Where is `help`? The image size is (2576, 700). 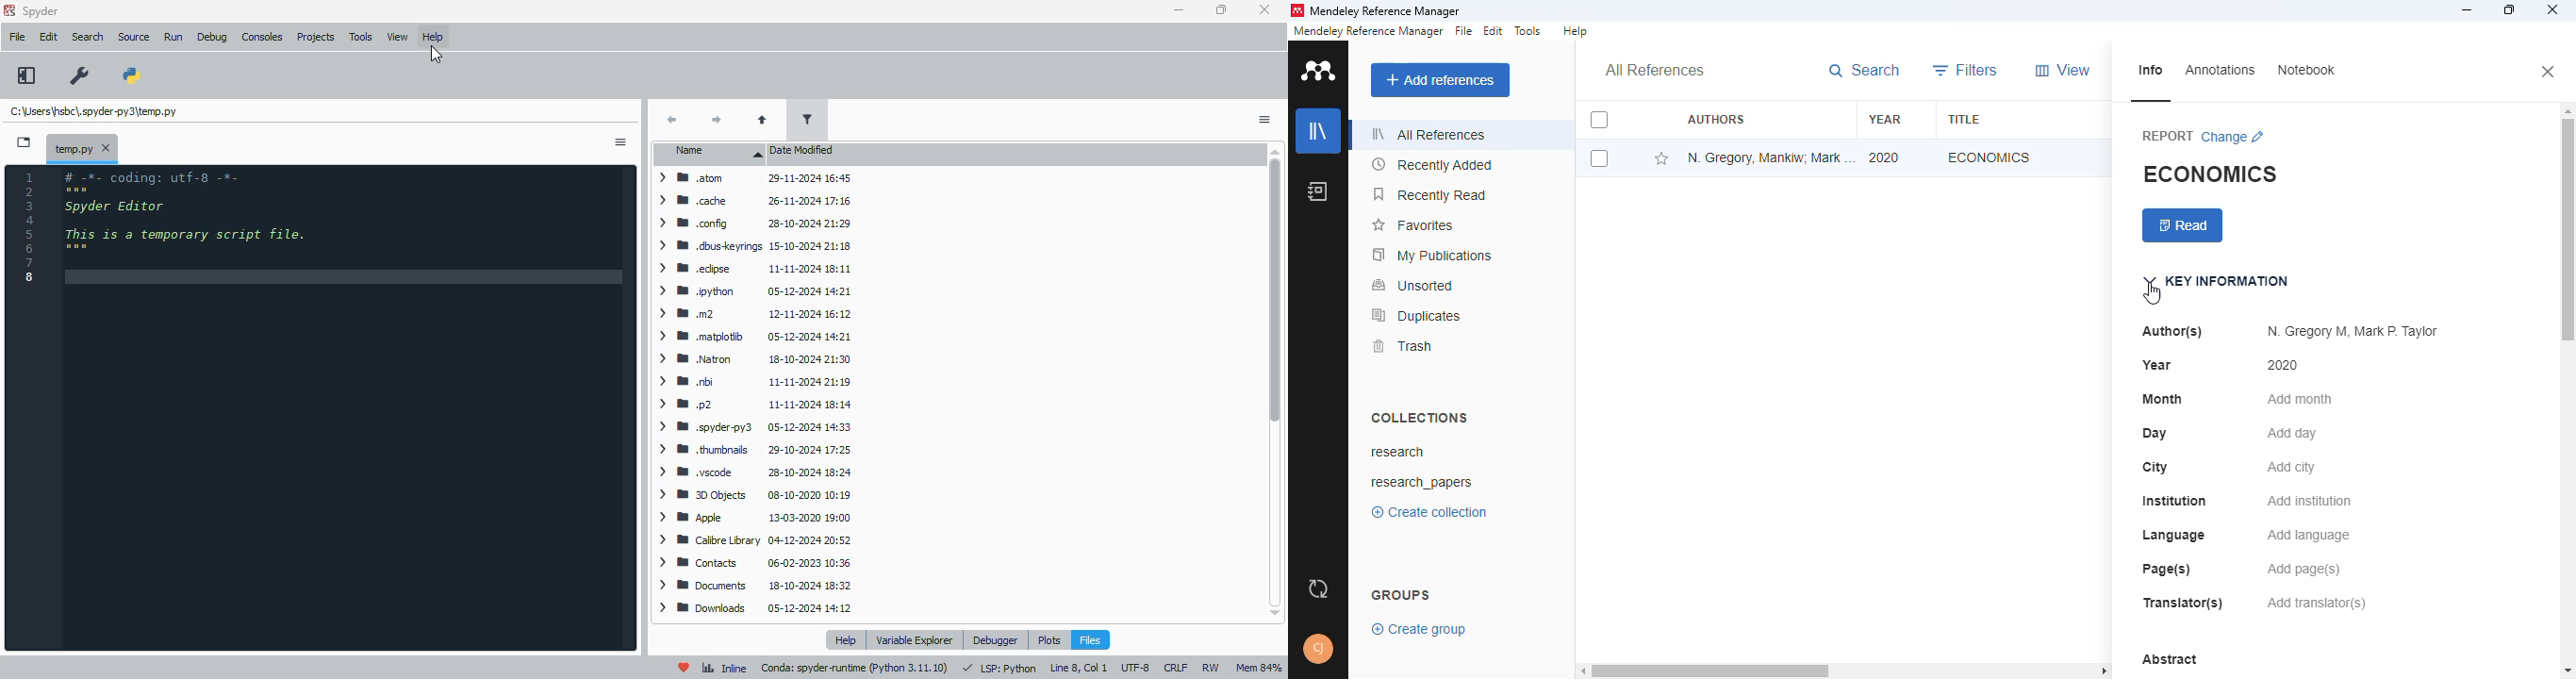 help is located at coordinates (847, 639).